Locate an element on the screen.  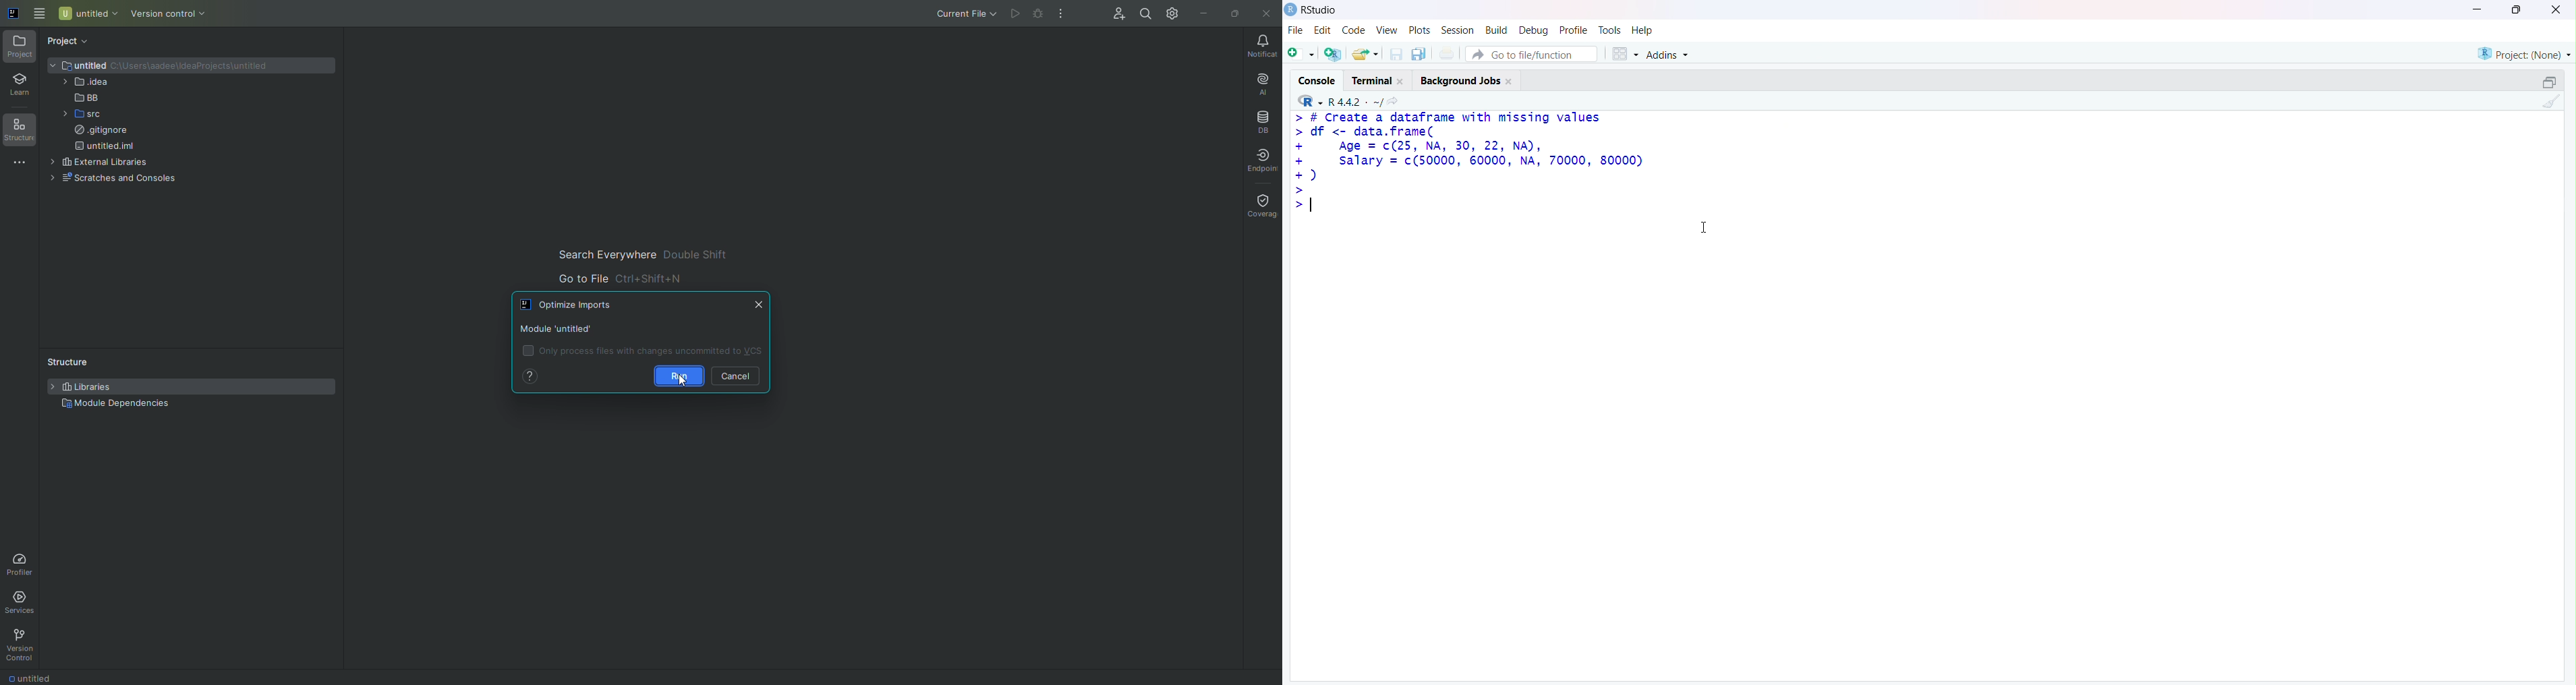
Plots is located at coordinates (1417, 30).